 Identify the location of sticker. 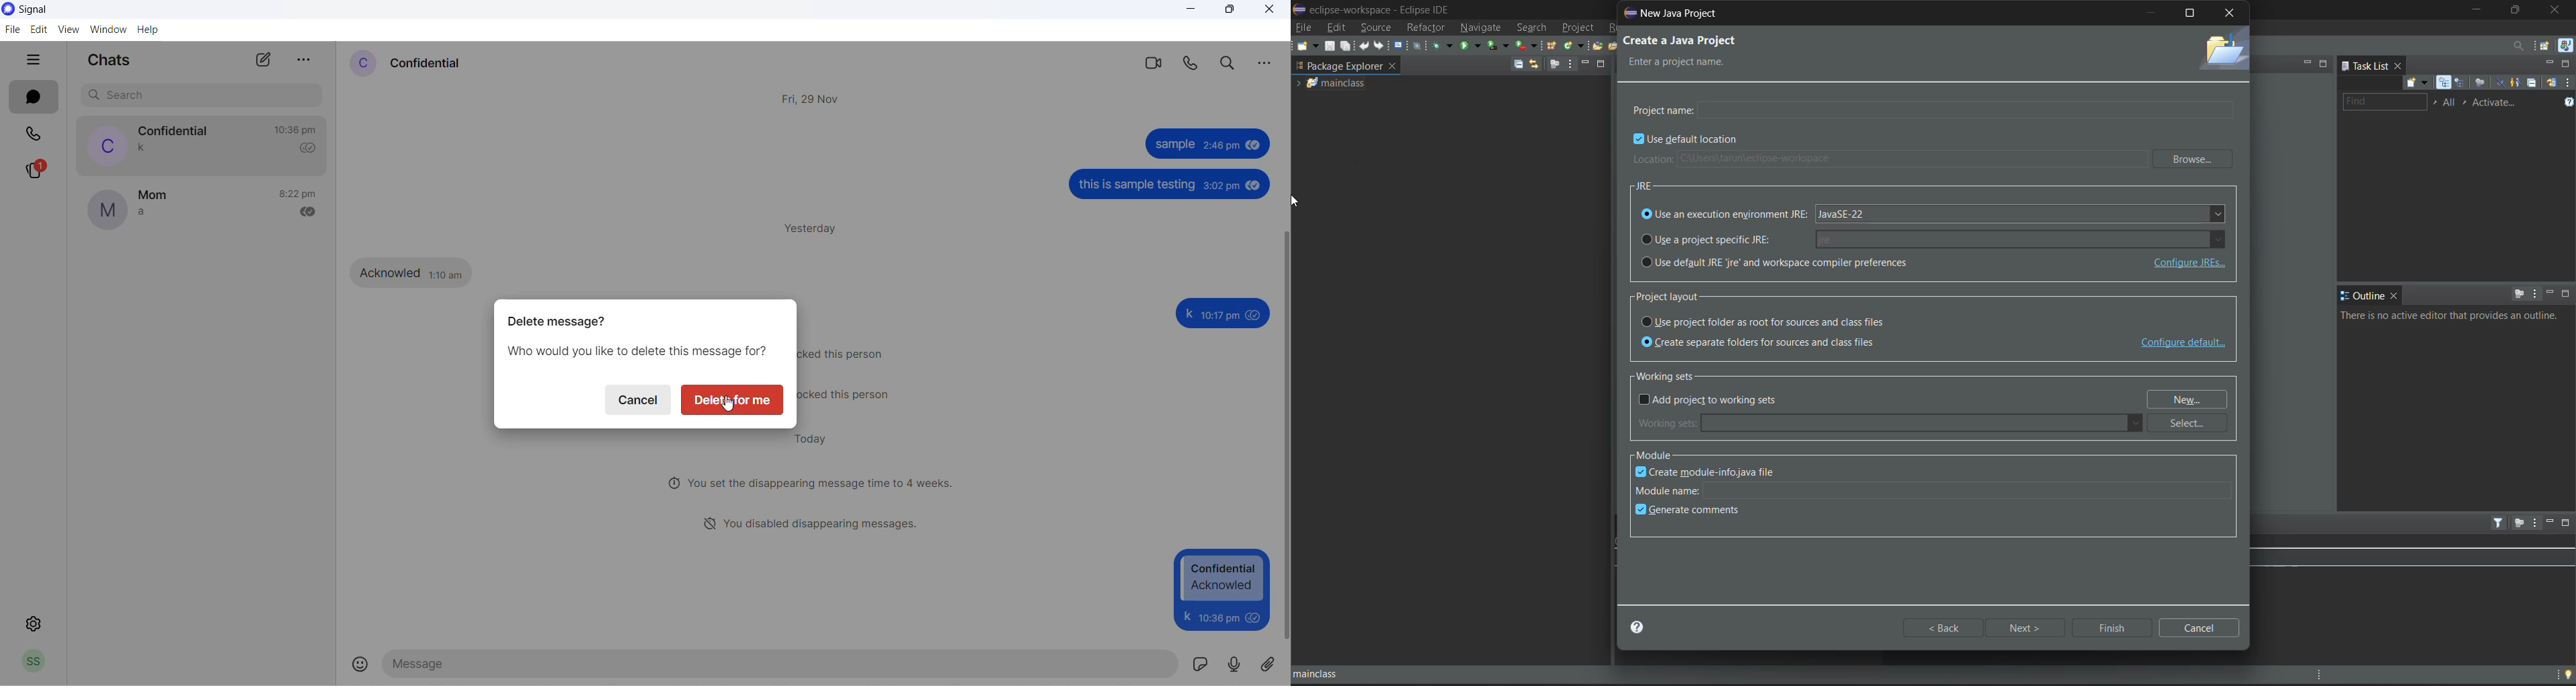
(1200, 664).